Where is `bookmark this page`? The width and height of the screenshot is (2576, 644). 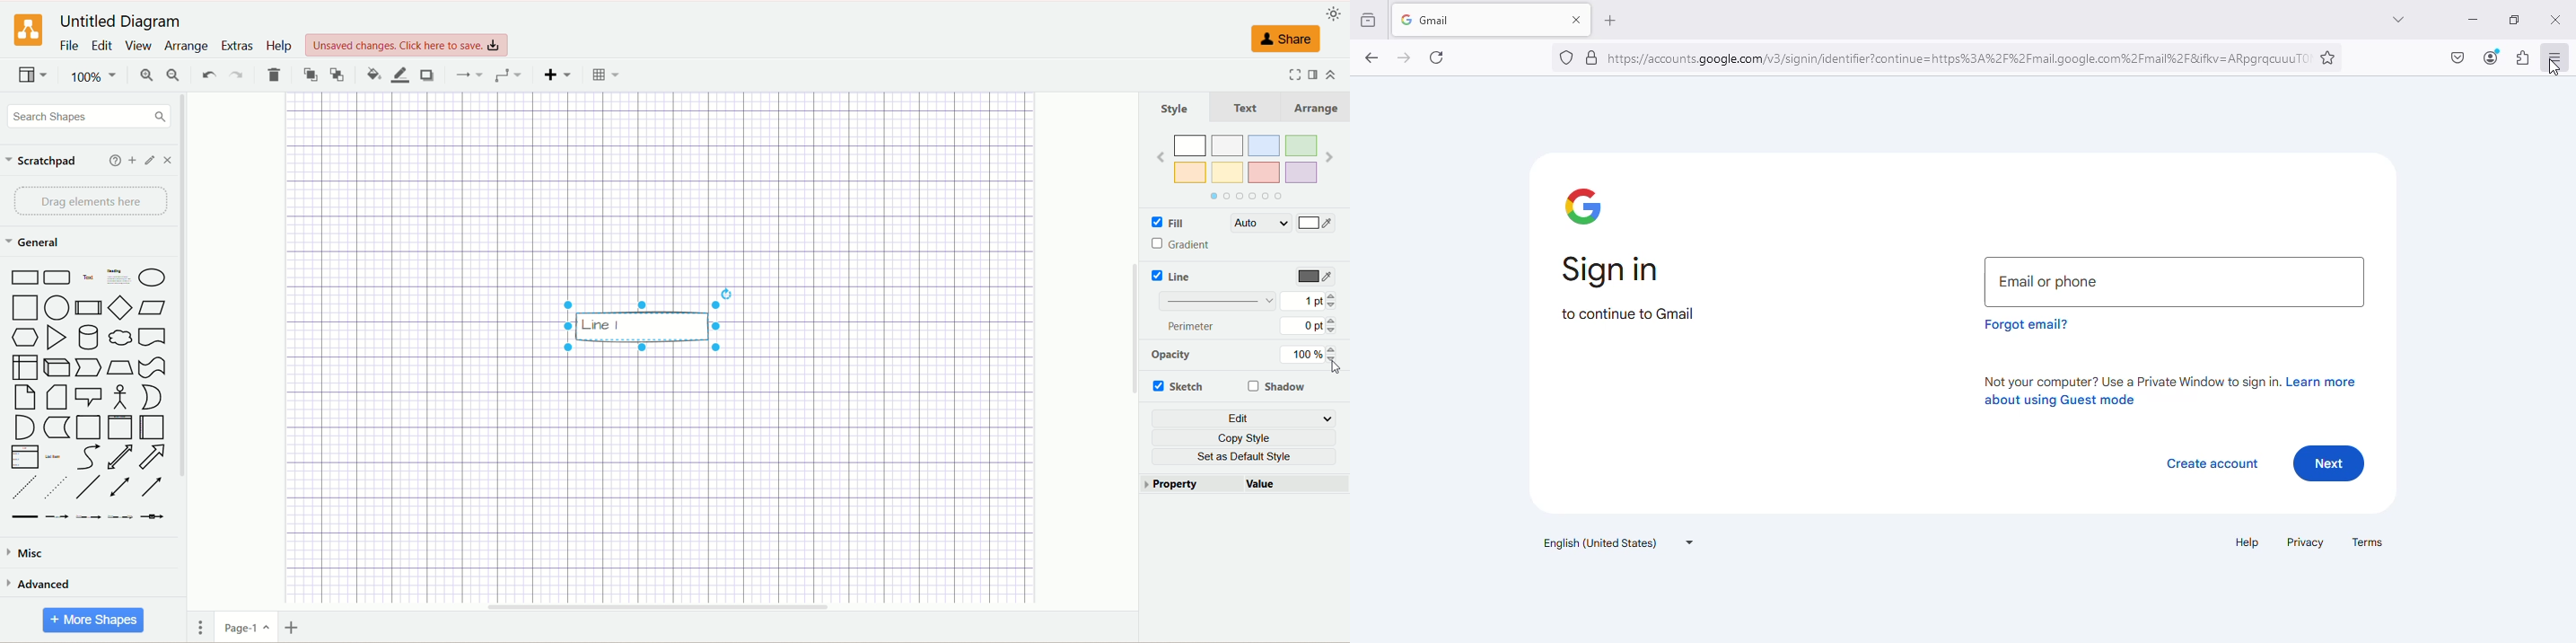 bookmark this page is located at coordinates (2328, 58).